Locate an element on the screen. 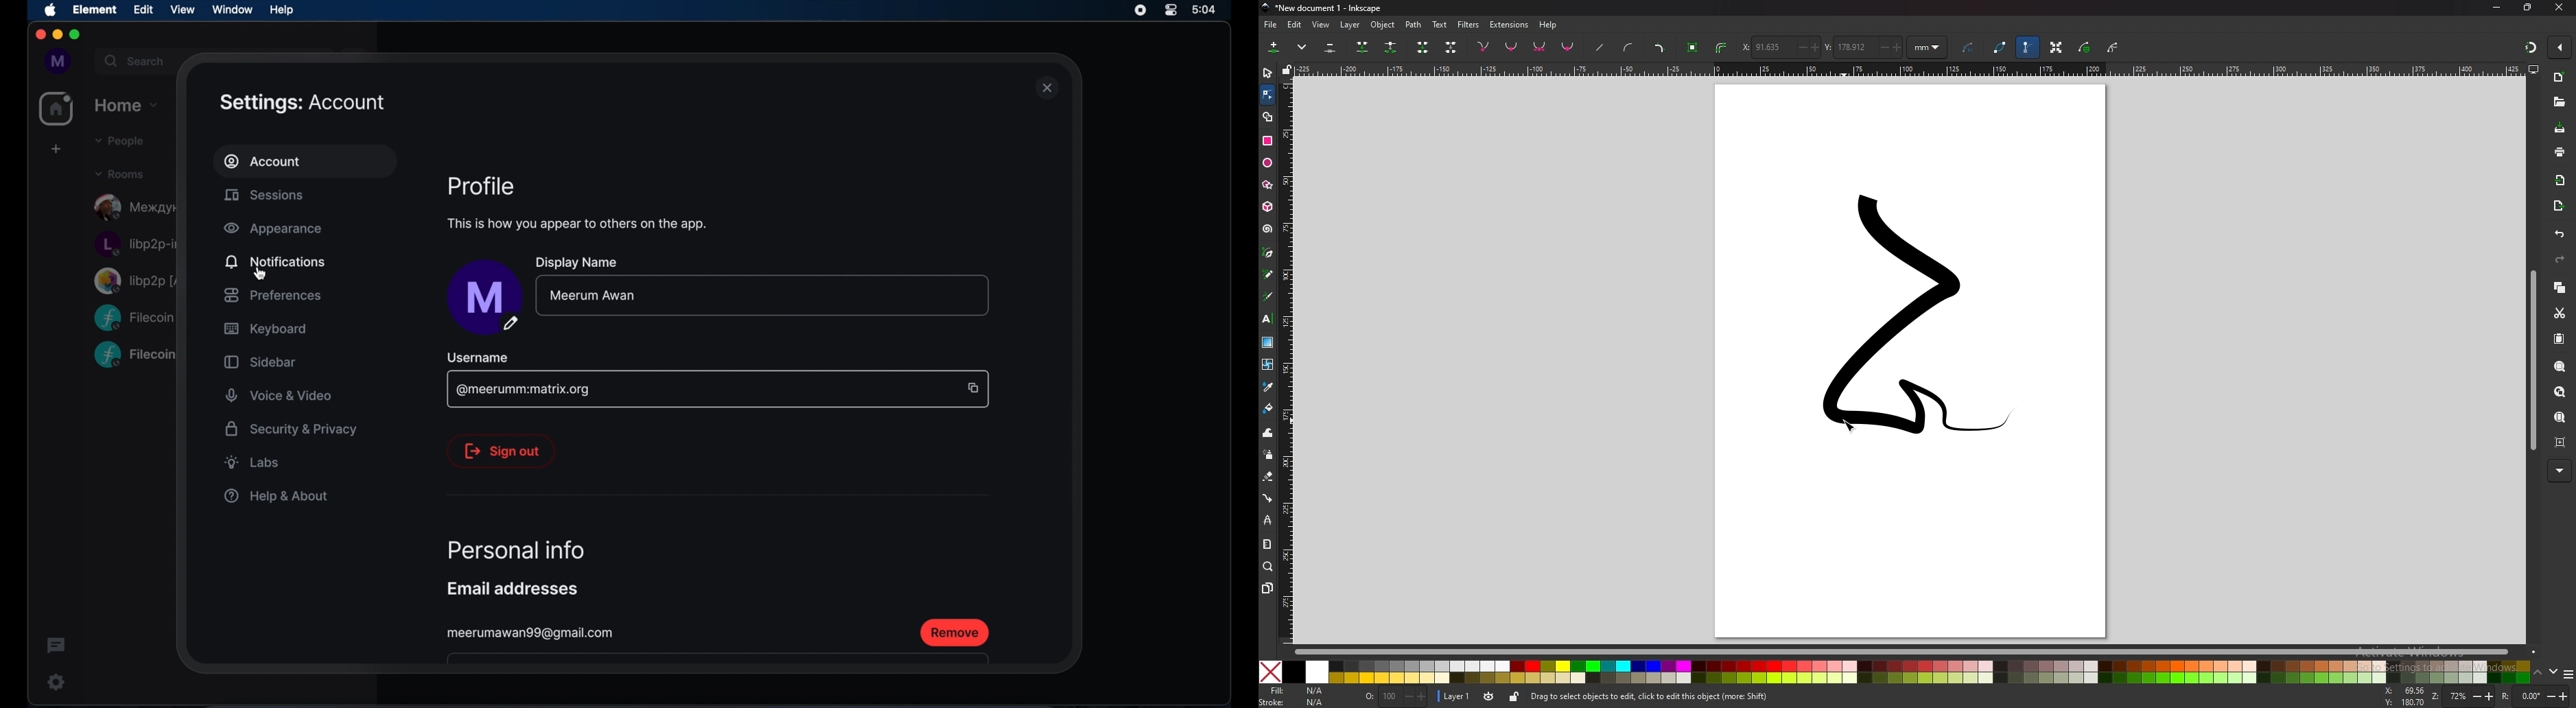 The width and height of the screenshot is (2576, 728). rectangle is located at coordinates (1269, 141).